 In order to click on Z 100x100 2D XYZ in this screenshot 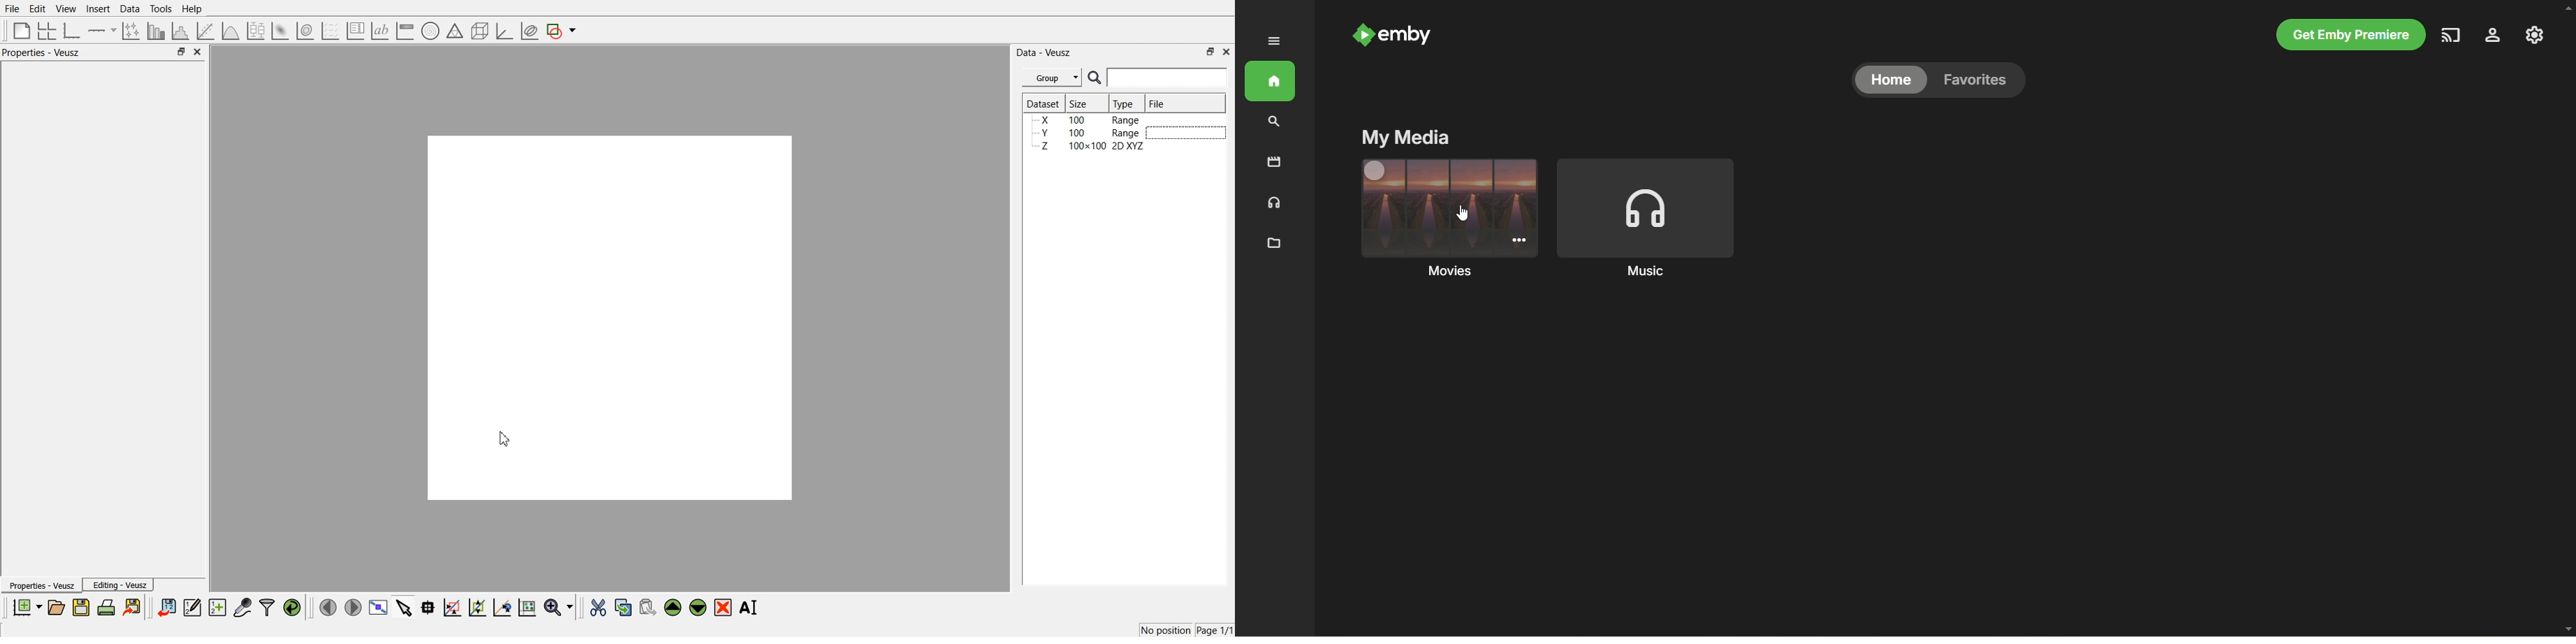, I will do `click(1091, 146)`.